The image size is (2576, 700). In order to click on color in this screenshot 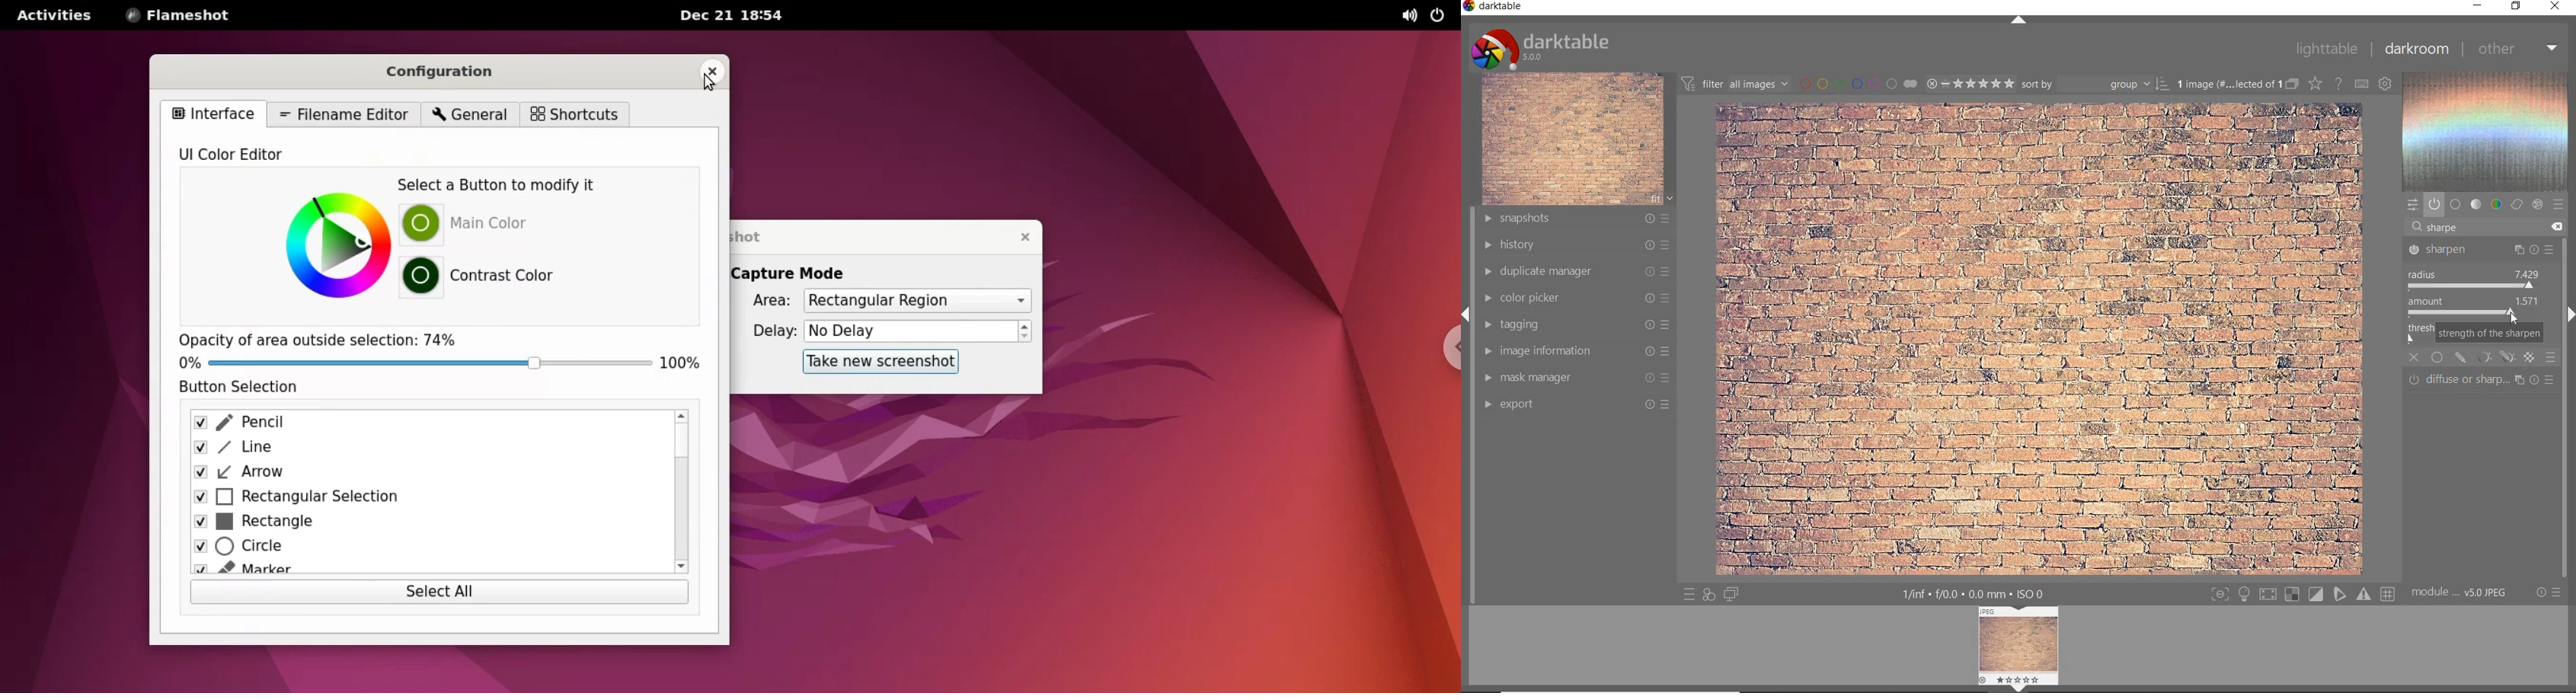, I will do `click(2496, 204)`.